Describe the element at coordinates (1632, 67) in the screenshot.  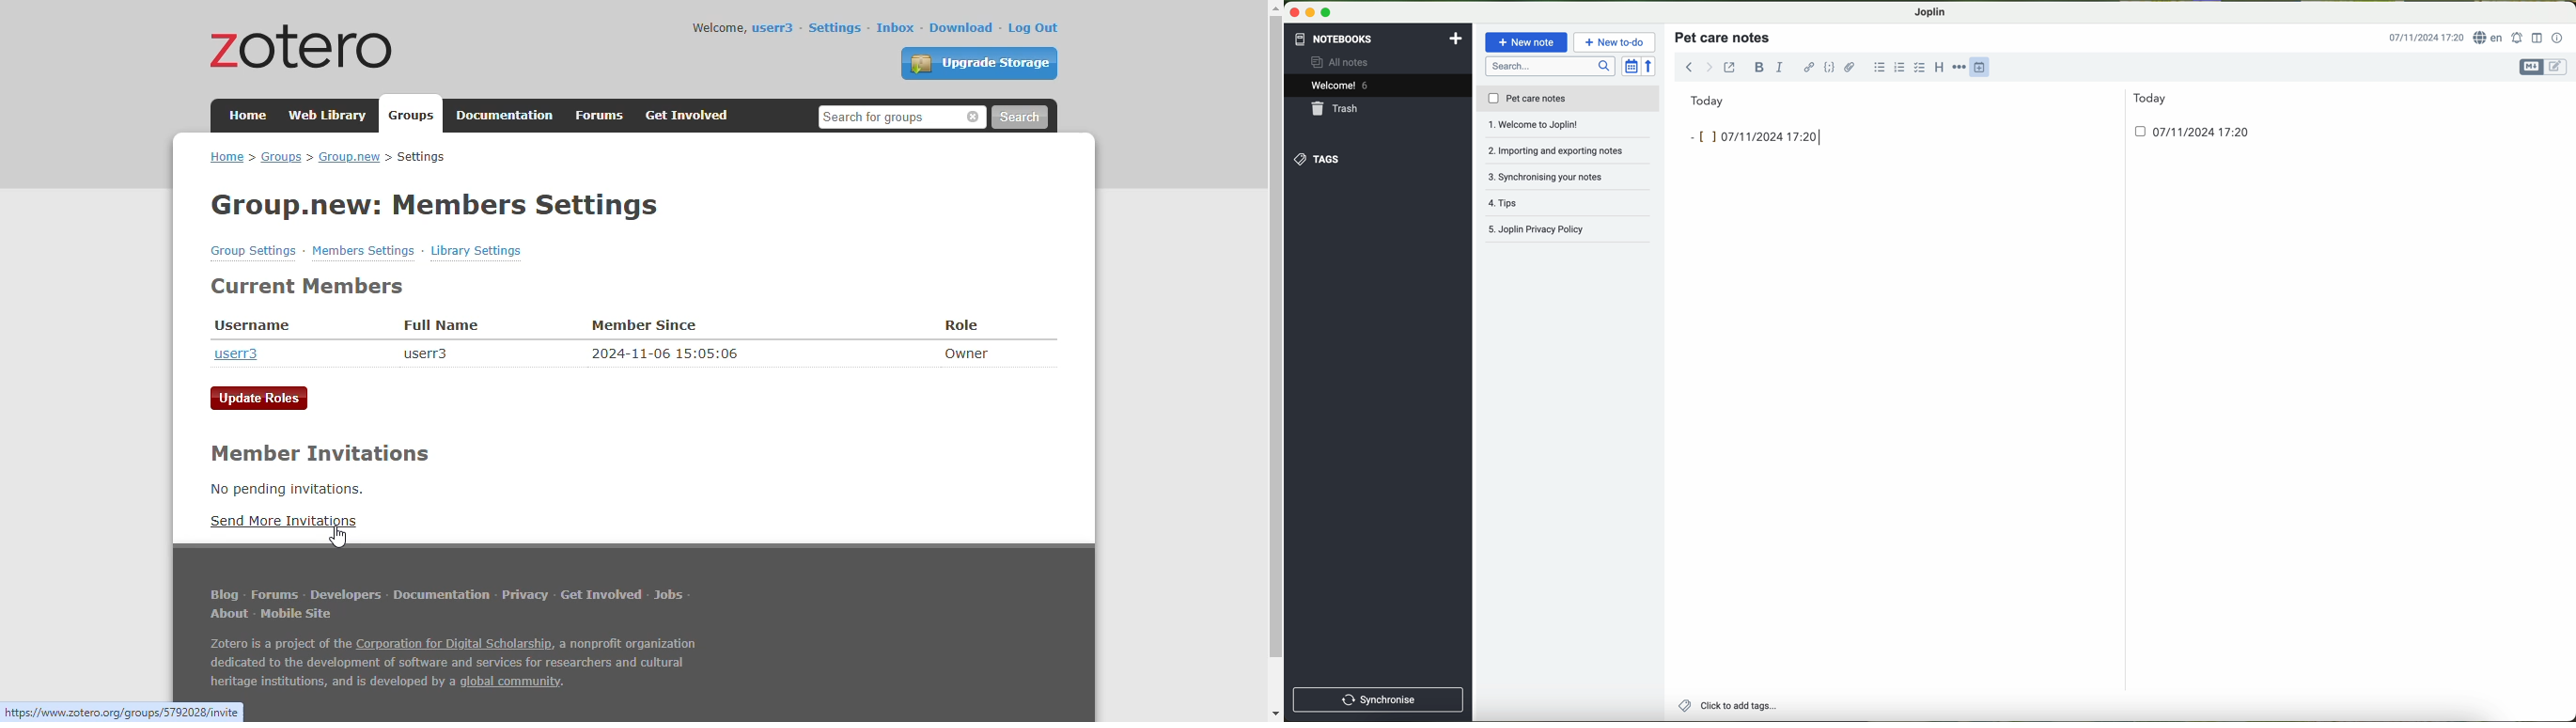
I see `toggle sort order field` at that location.